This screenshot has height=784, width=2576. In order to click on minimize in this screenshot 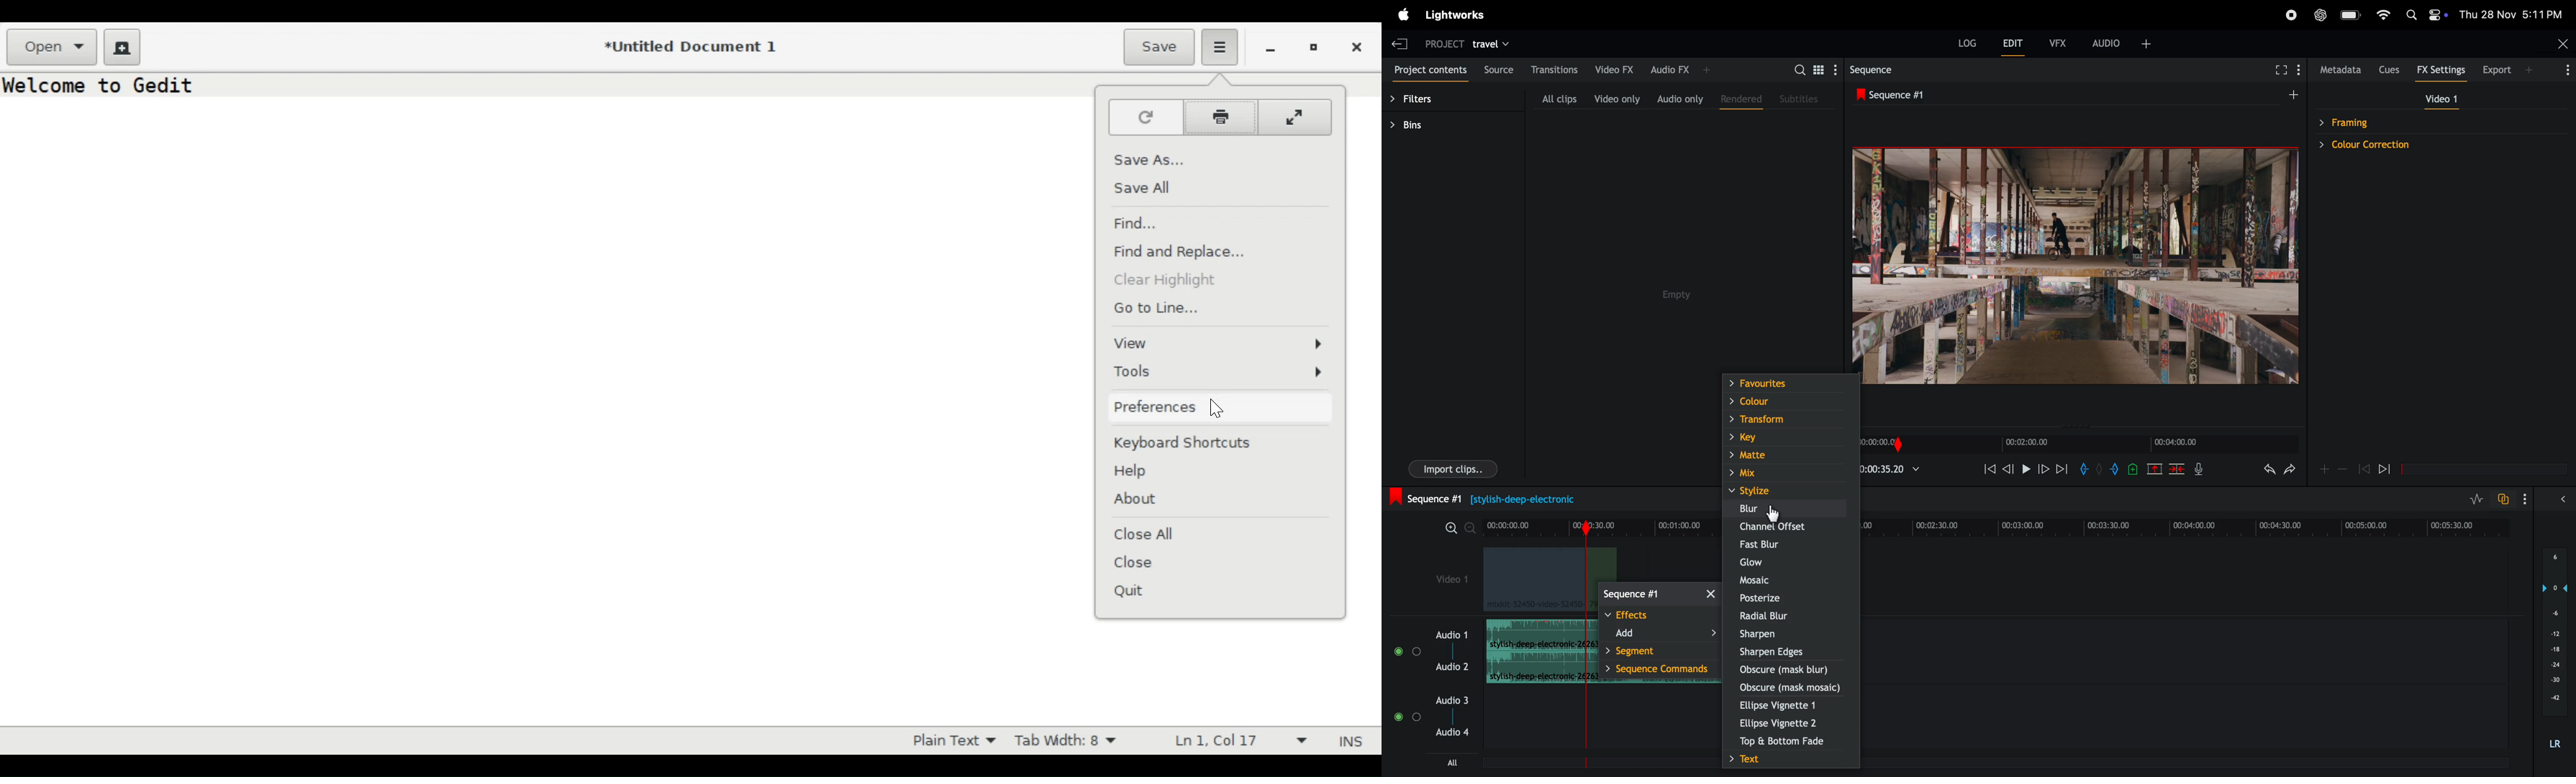, I will do `click(1268, 47)`.